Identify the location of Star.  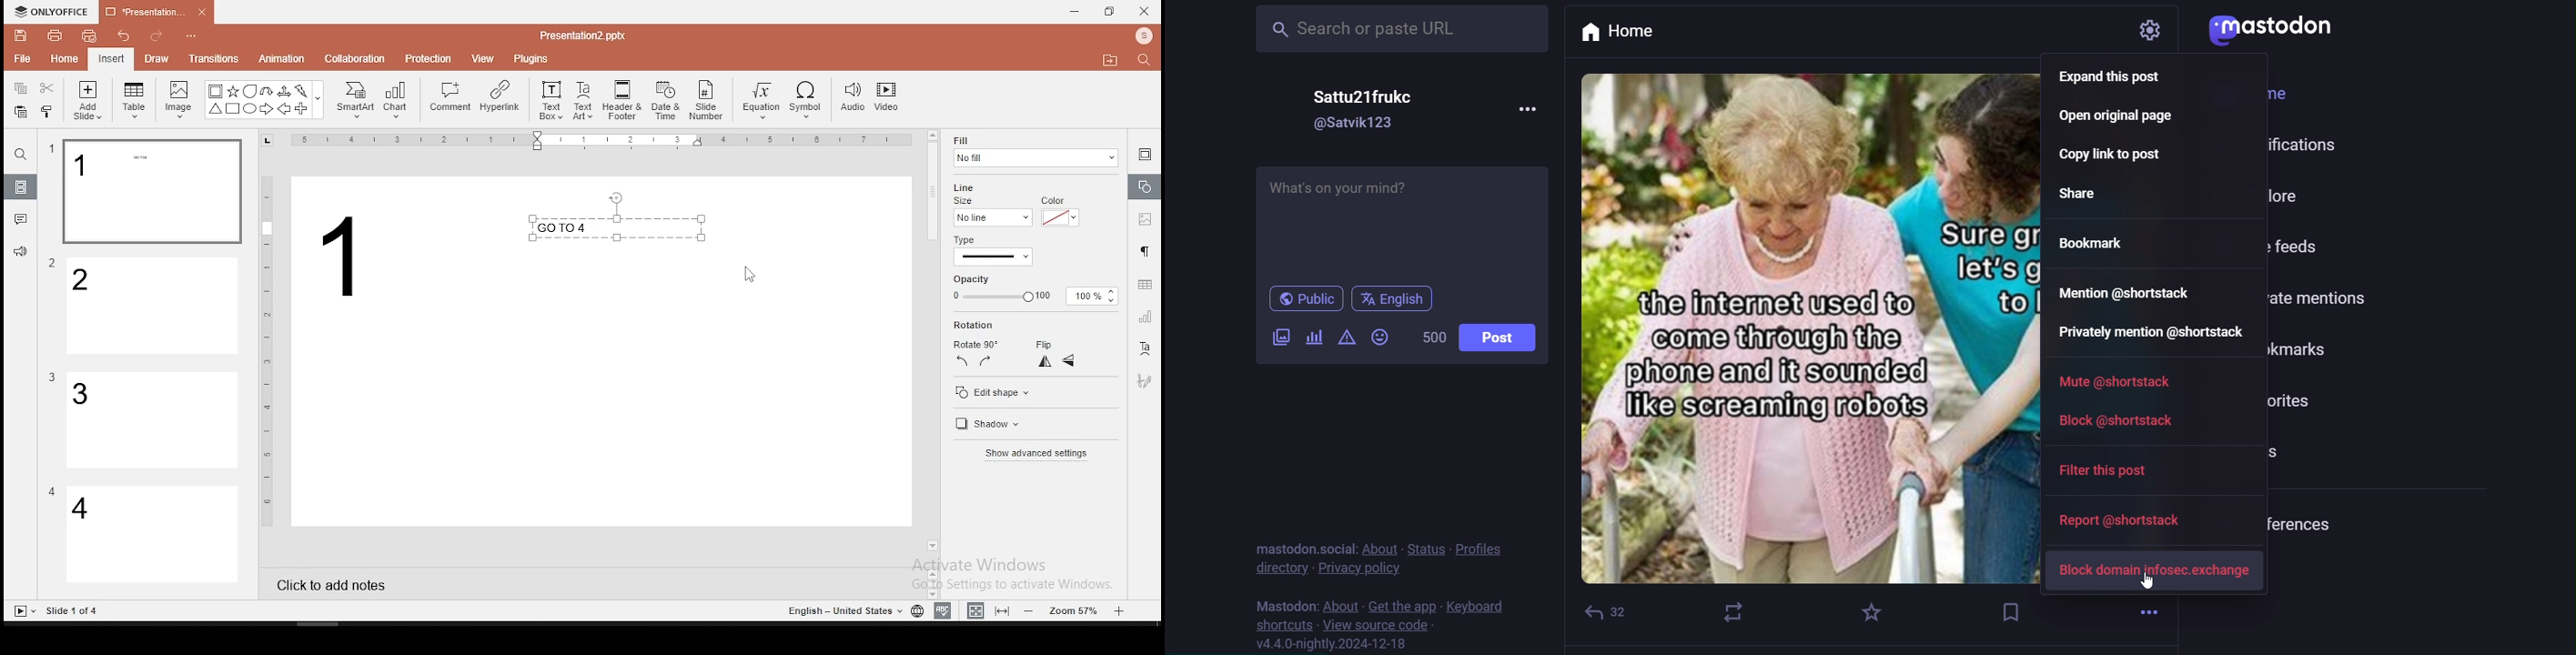
(232, 91).